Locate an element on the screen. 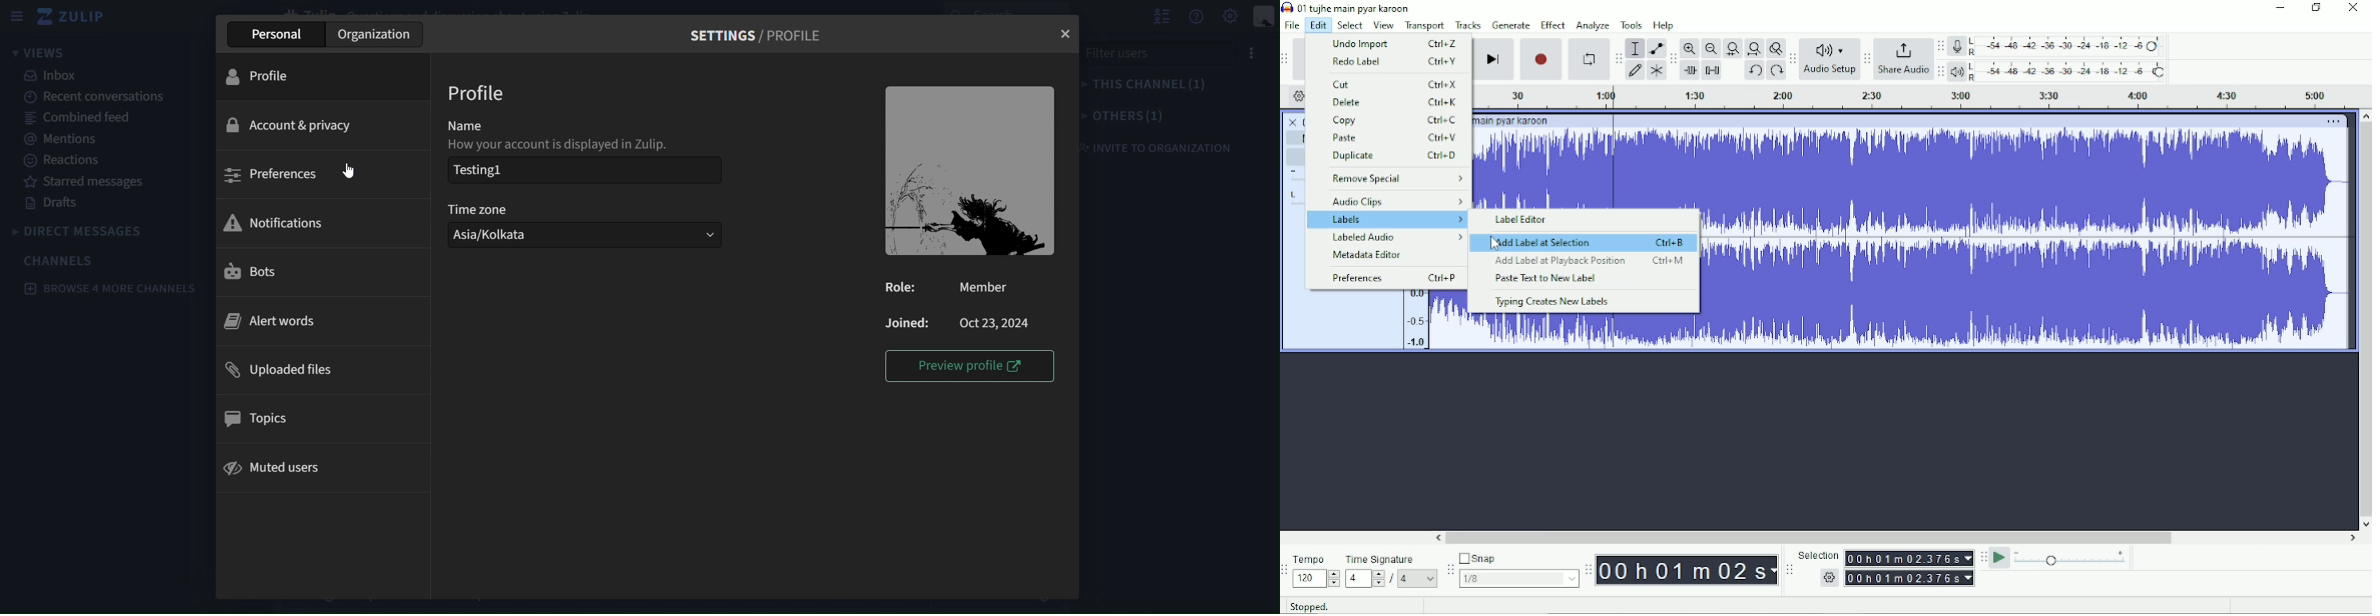 This screenshot has height=616, width=2380. inbox is located at coordinates (51, 76).